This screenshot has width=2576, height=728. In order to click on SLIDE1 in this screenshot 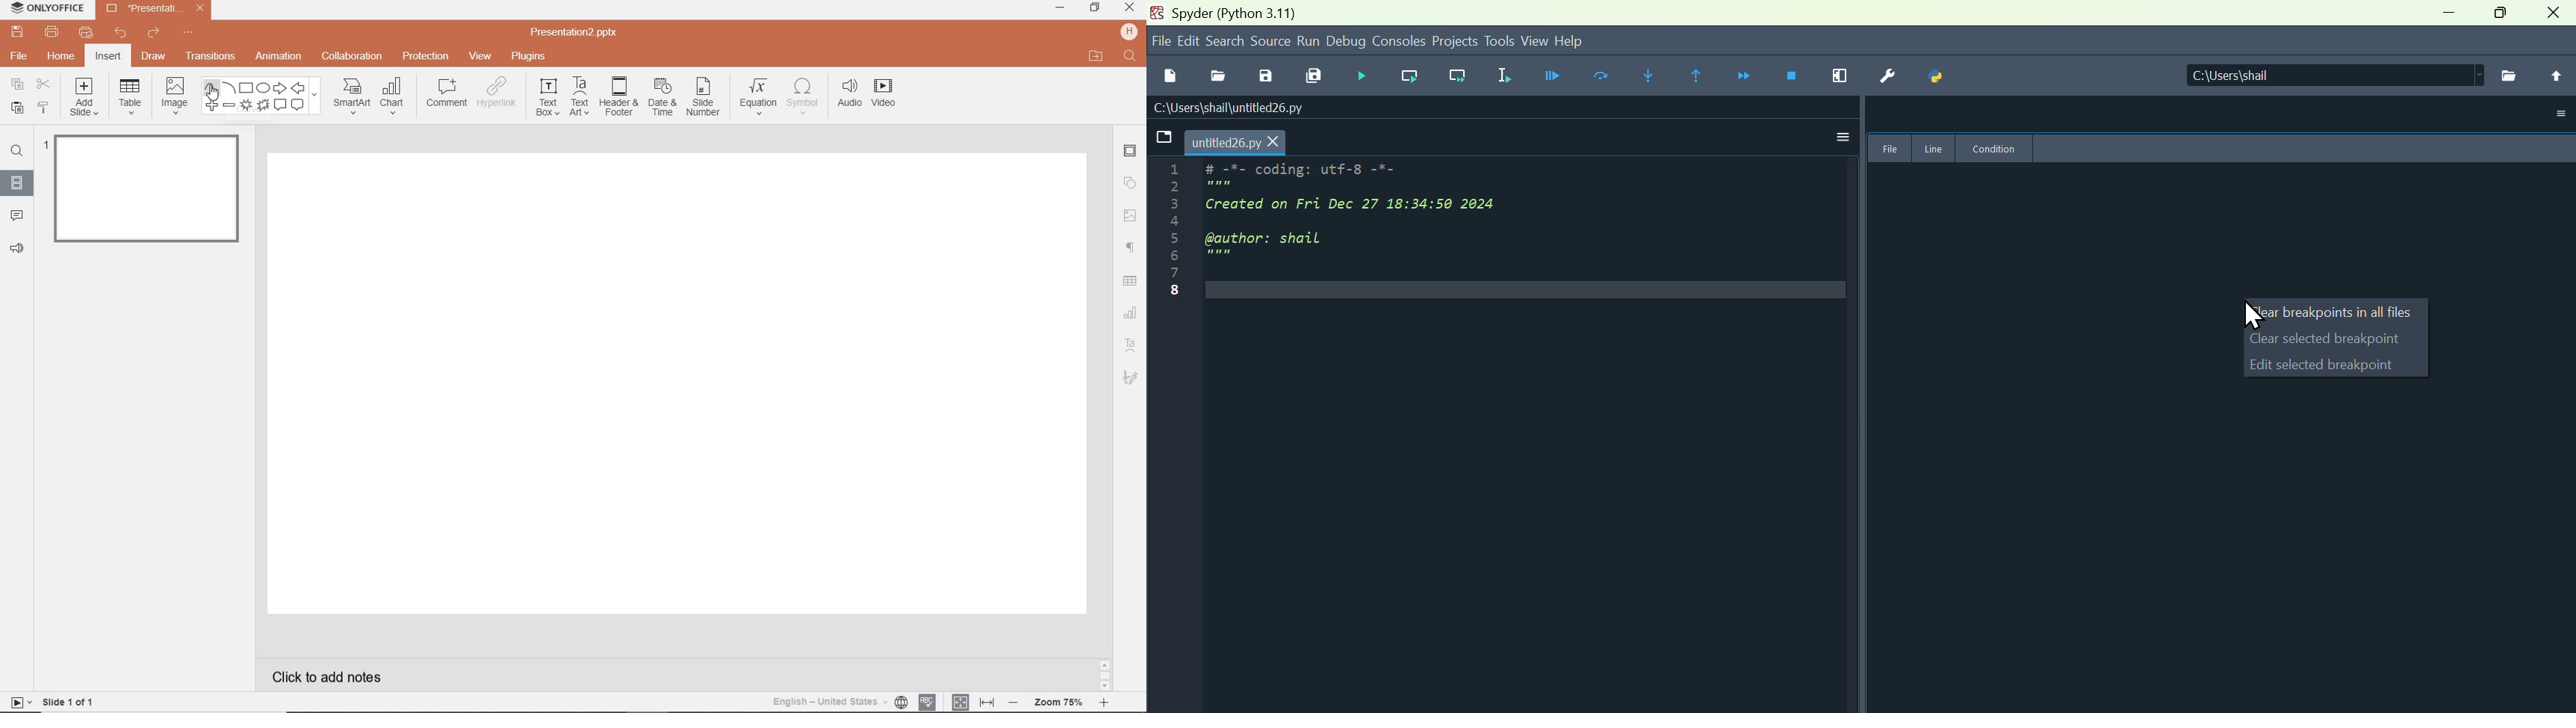, I will do `click(143, 193)`.